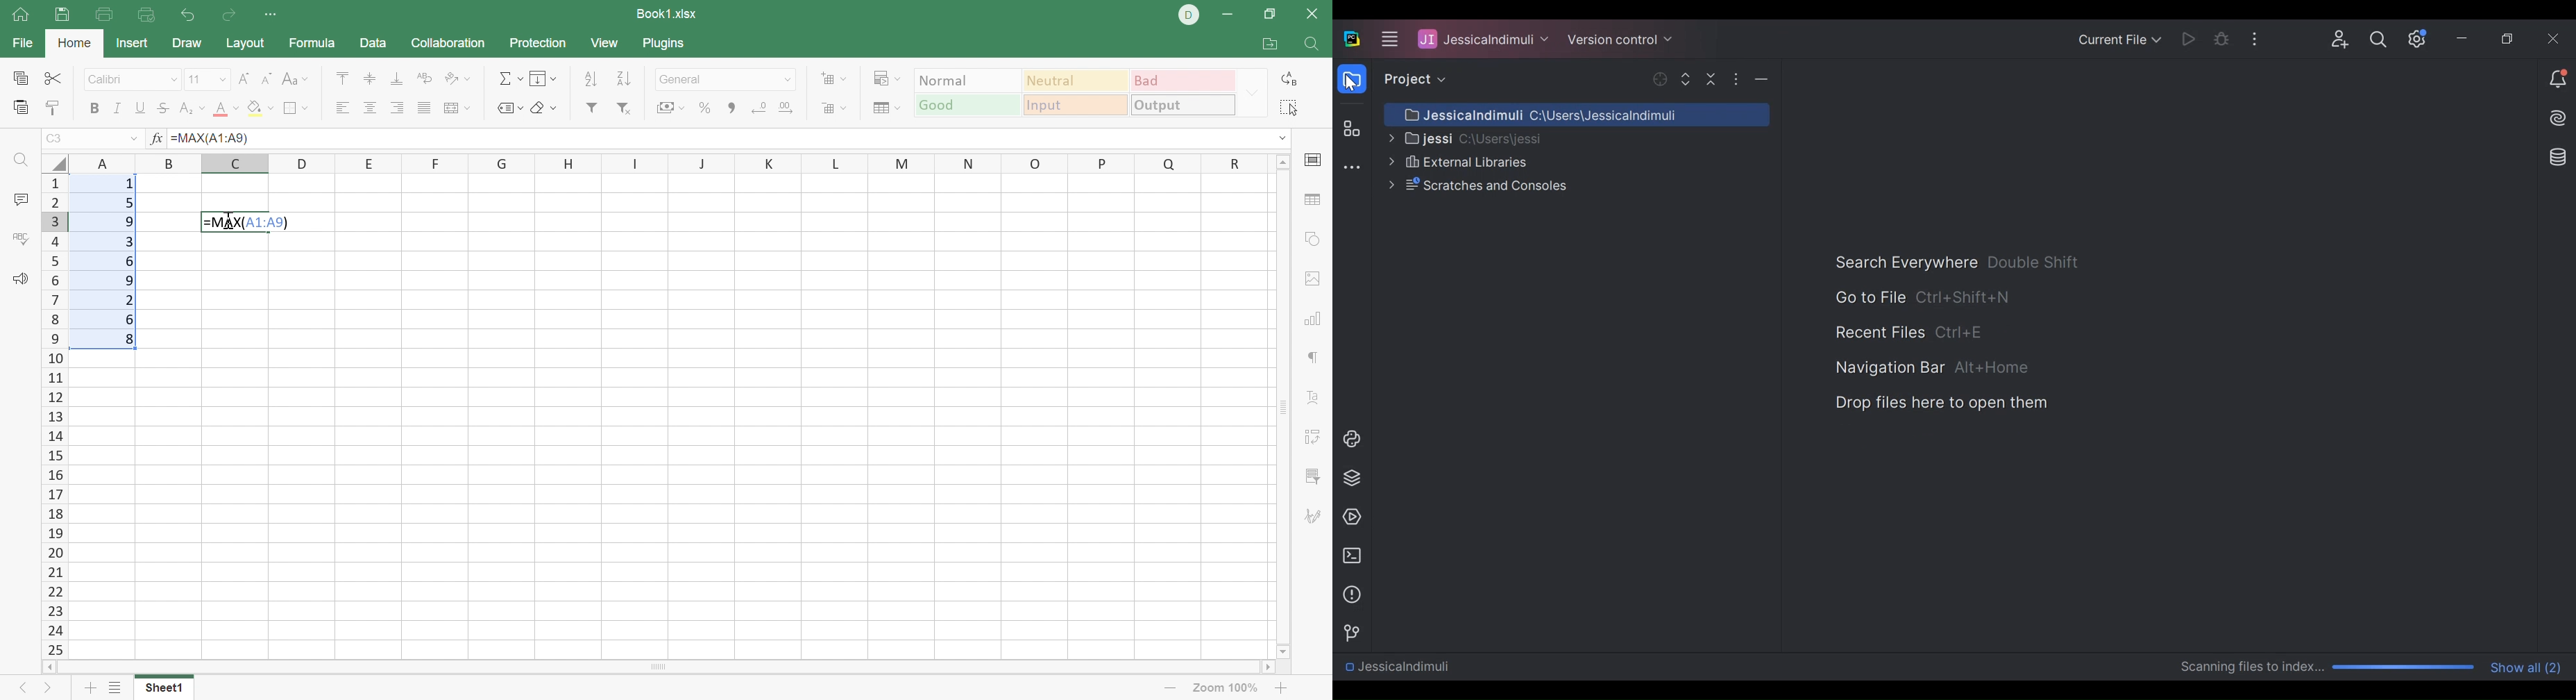 The image size is (2576, 700). What do you see at coordinates (1315, 319) in the screenshot?
I see `chart settings` at bounding box center [1315, 319].